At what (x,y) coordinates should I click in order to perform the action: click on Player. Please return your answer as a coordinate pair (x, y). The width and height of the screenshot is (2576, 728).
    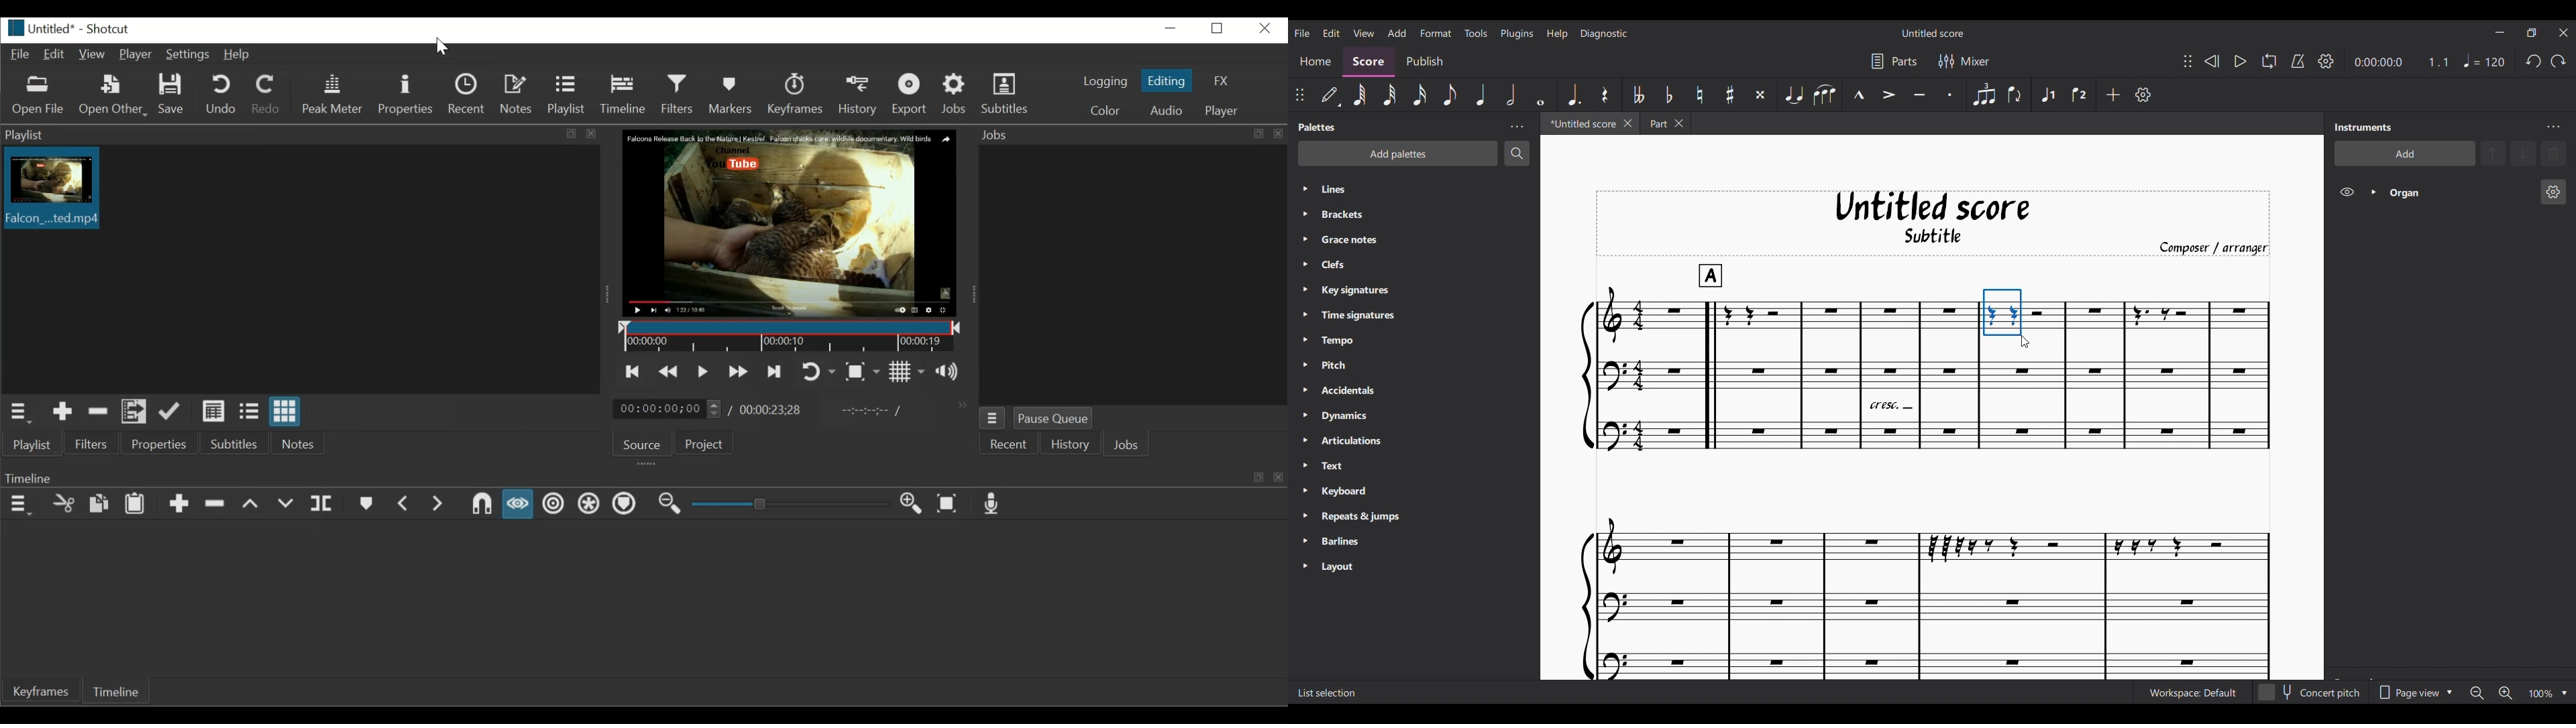
    Looking at the image, I should click on (1222, 111).